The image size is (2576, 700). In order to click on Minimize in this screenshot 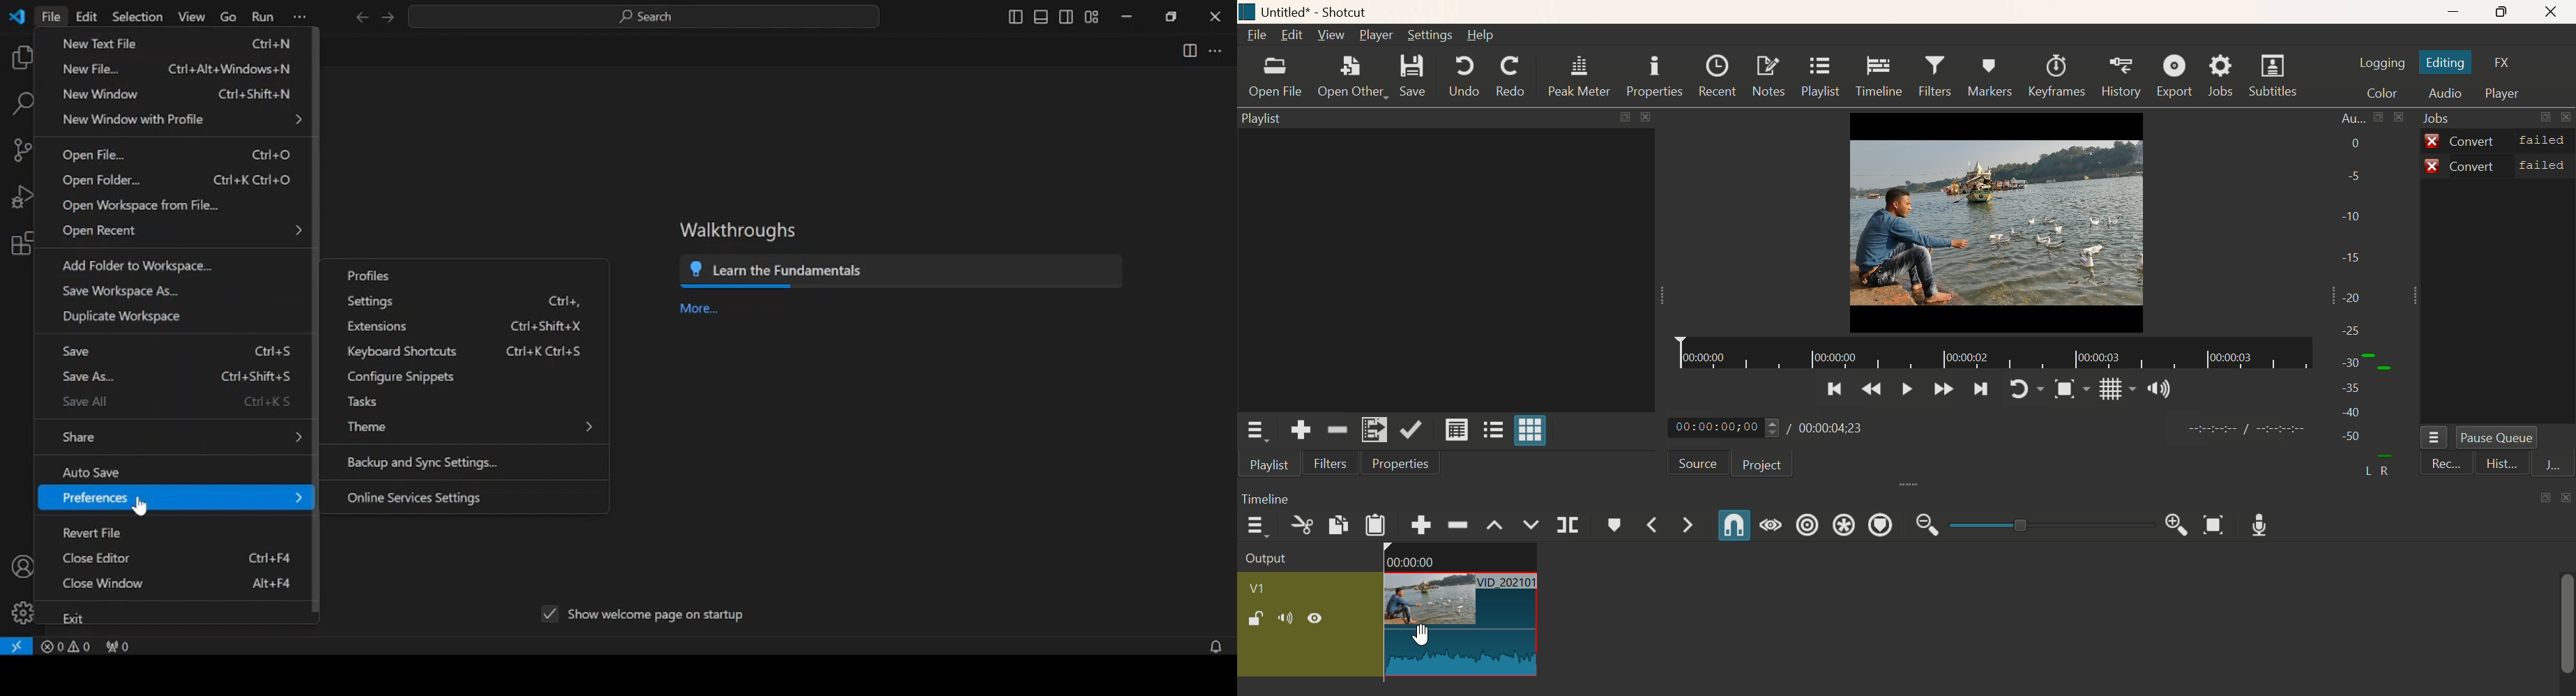, I will do `click(2459, 13)`.